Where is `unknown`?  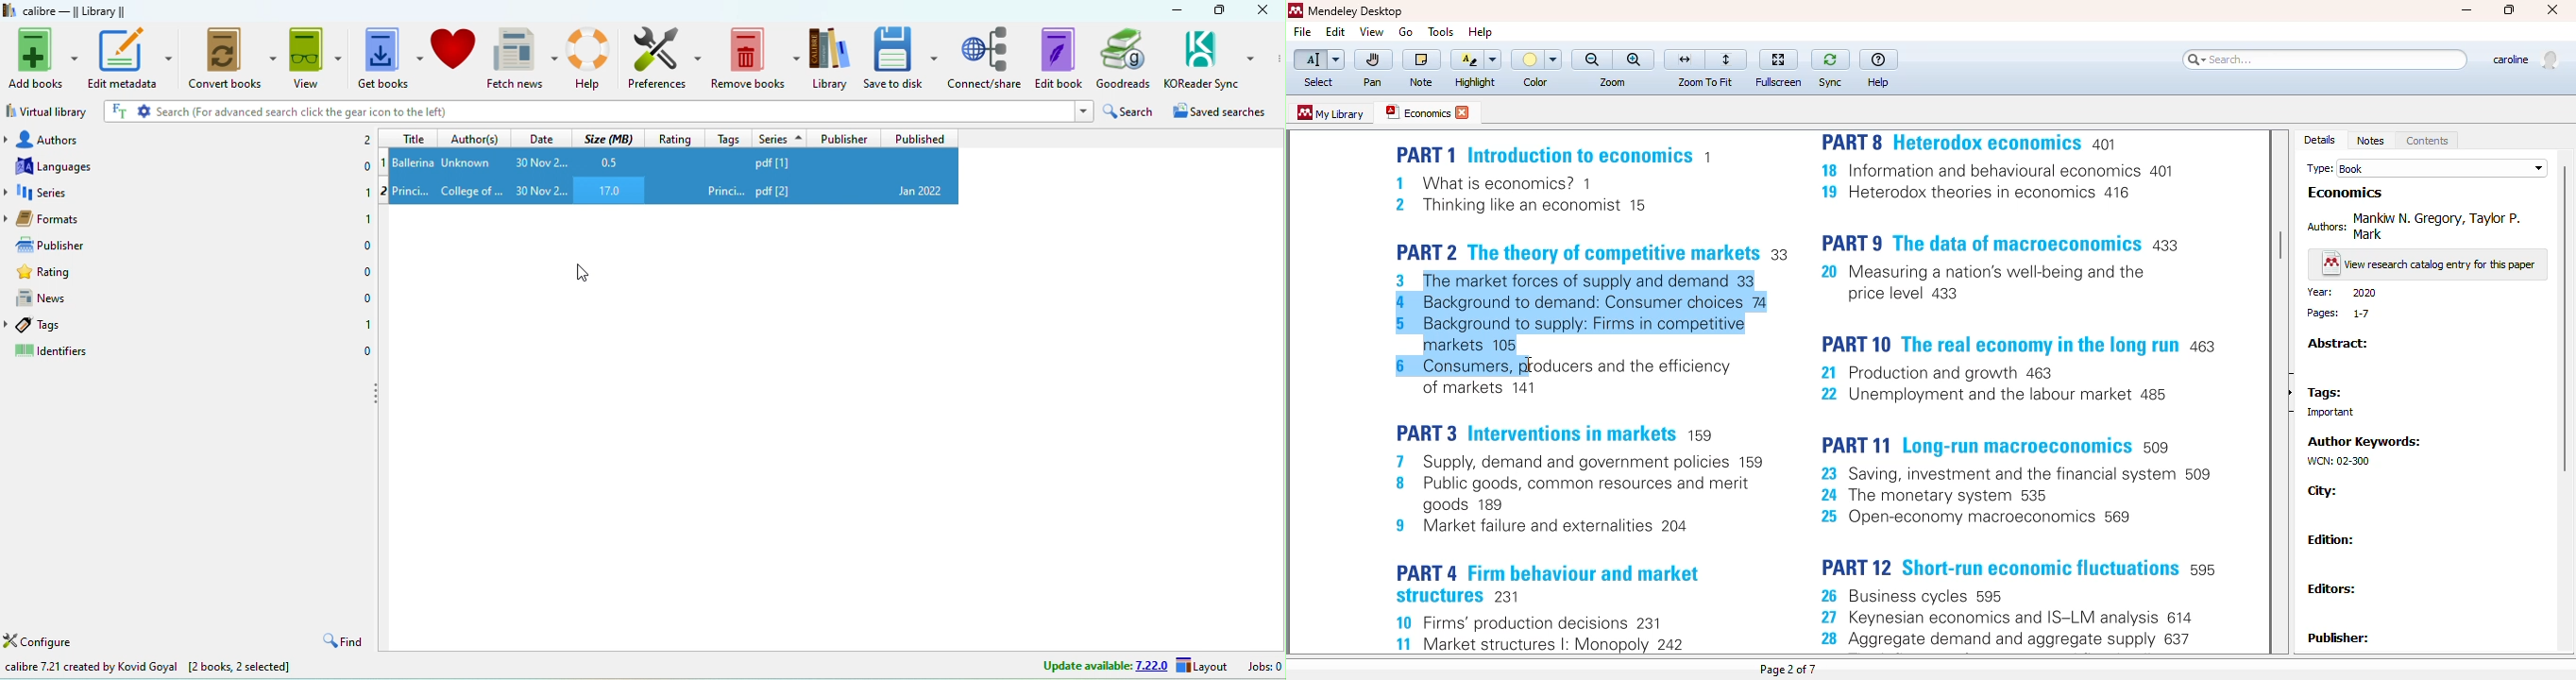
unknown is located at coordinates (471, 163).